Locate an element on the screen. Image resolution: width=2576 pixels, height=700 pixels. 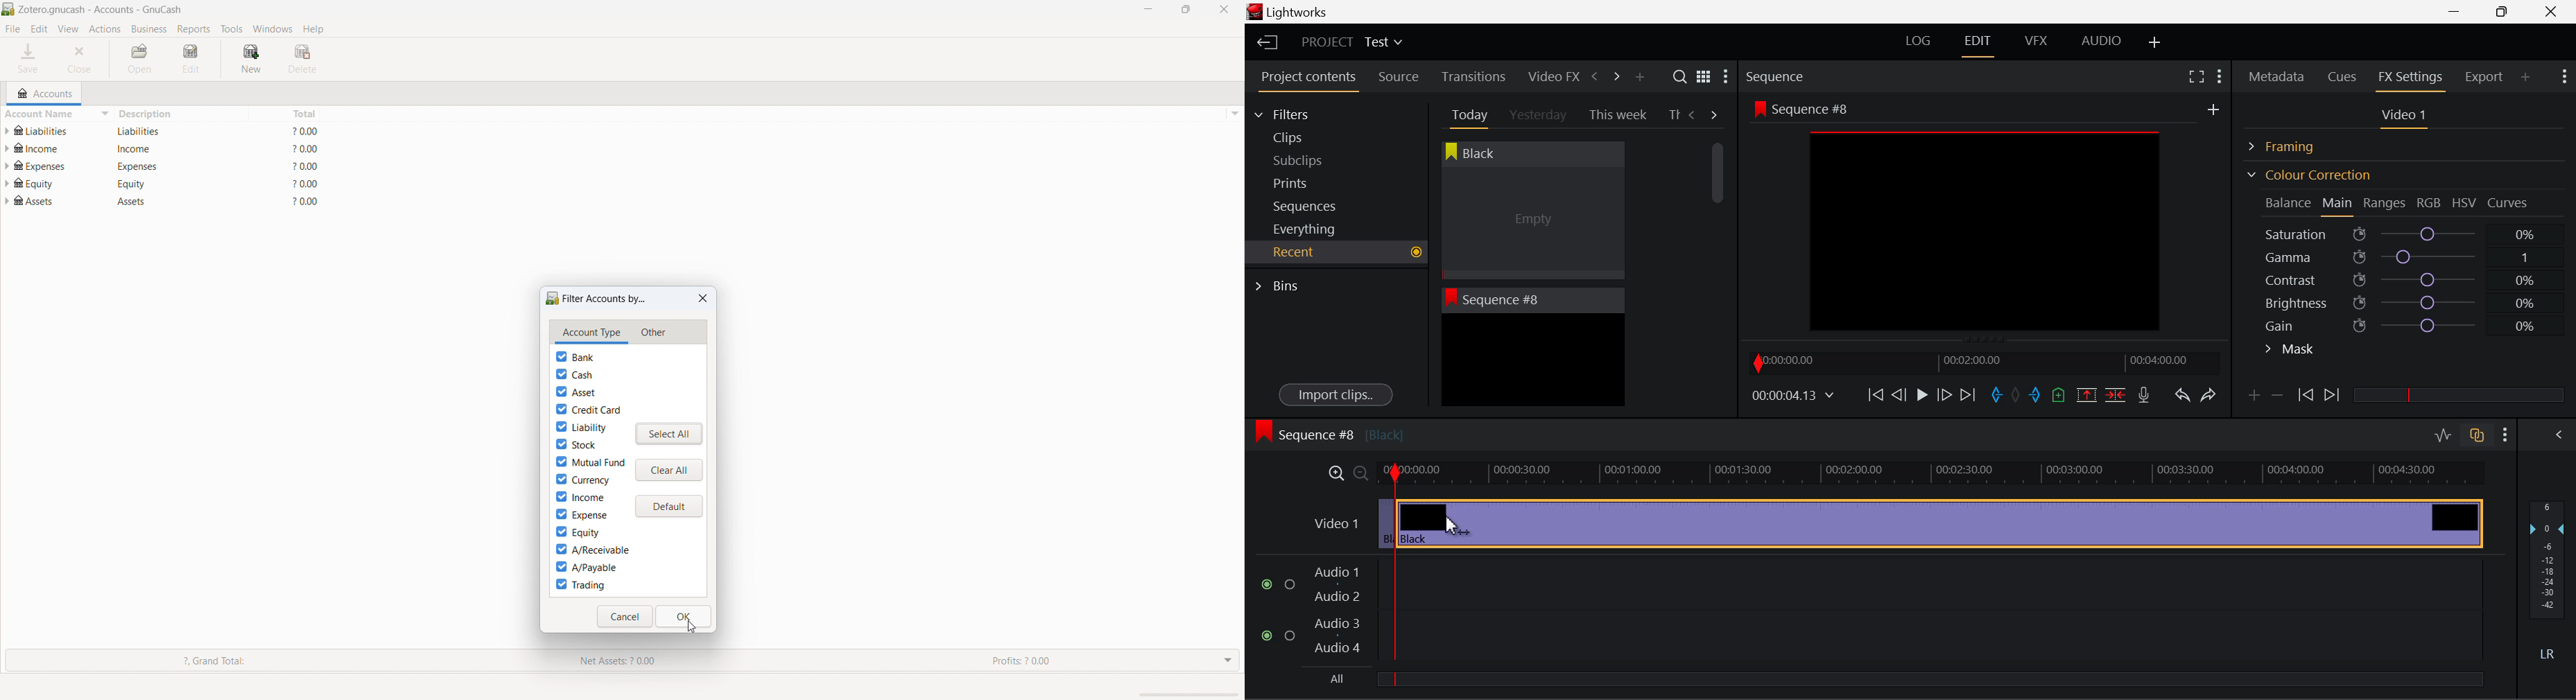
total is located at coordinates (305, 115).